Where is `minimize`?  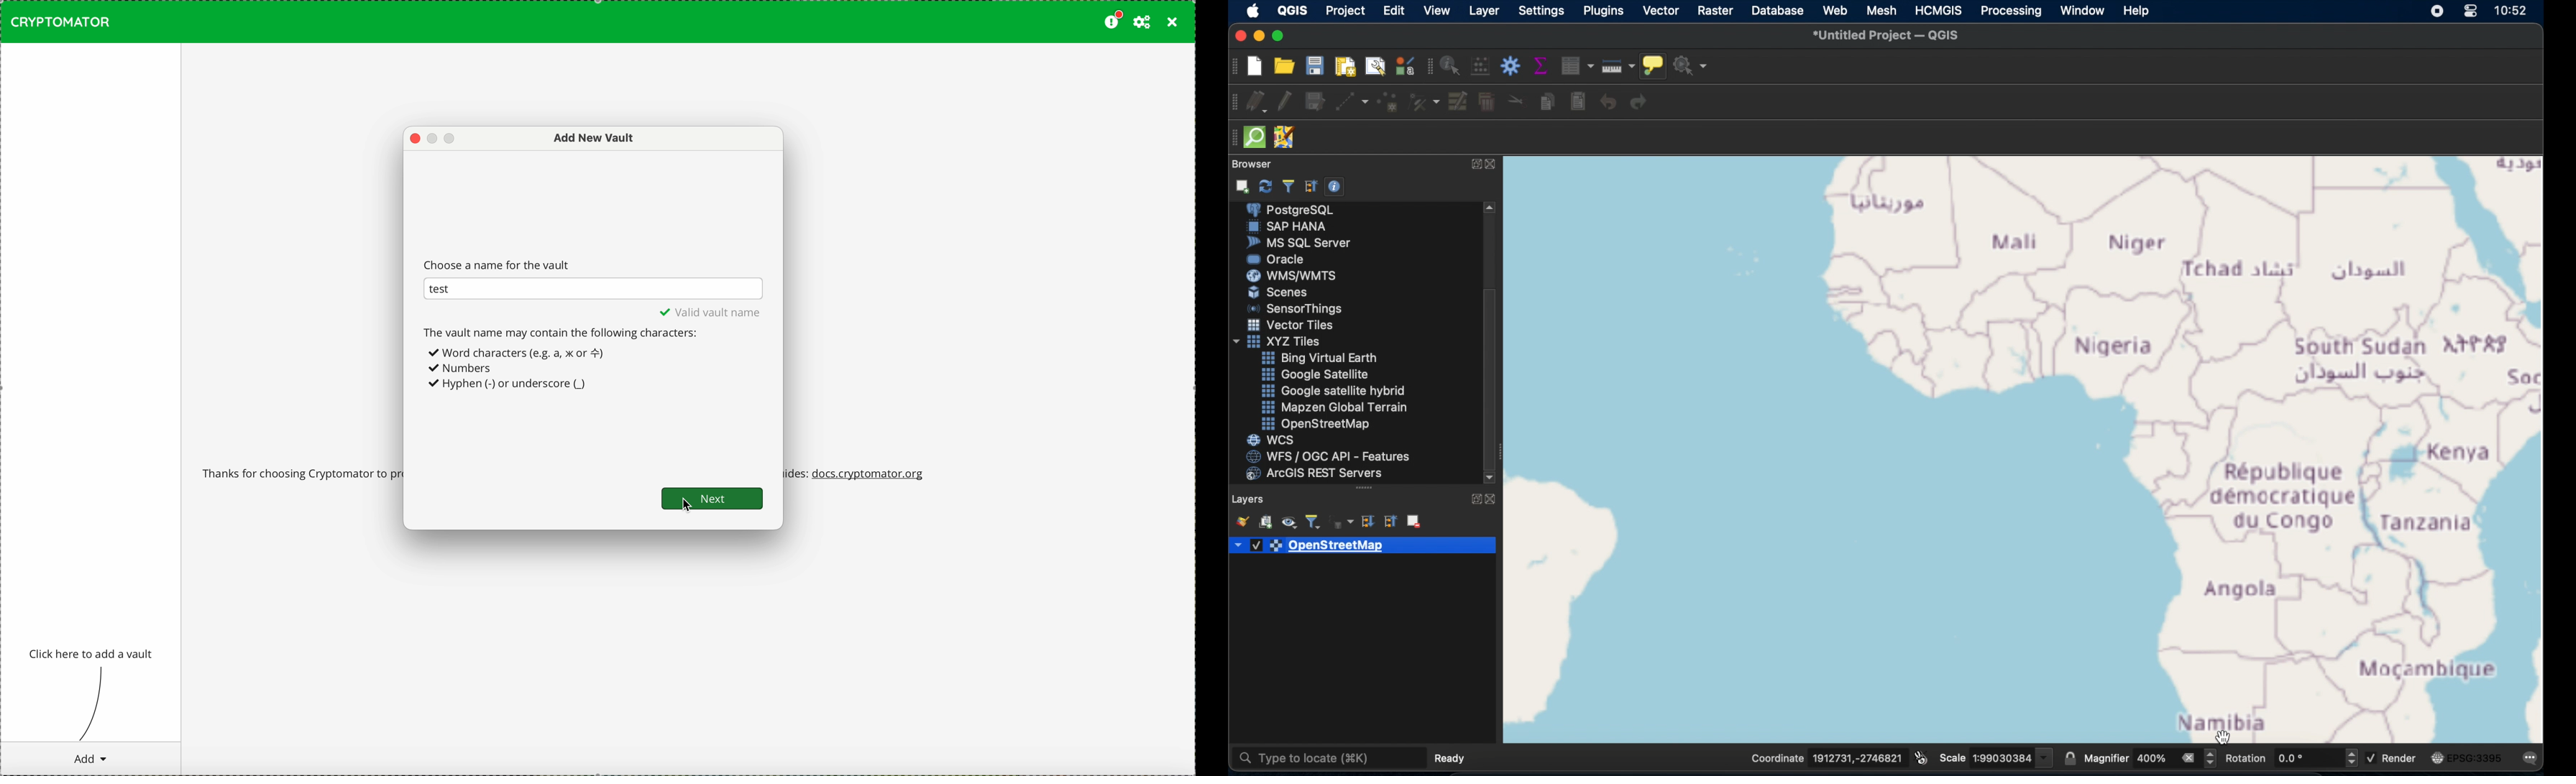
minimize is located at coordinates (1259, 36).